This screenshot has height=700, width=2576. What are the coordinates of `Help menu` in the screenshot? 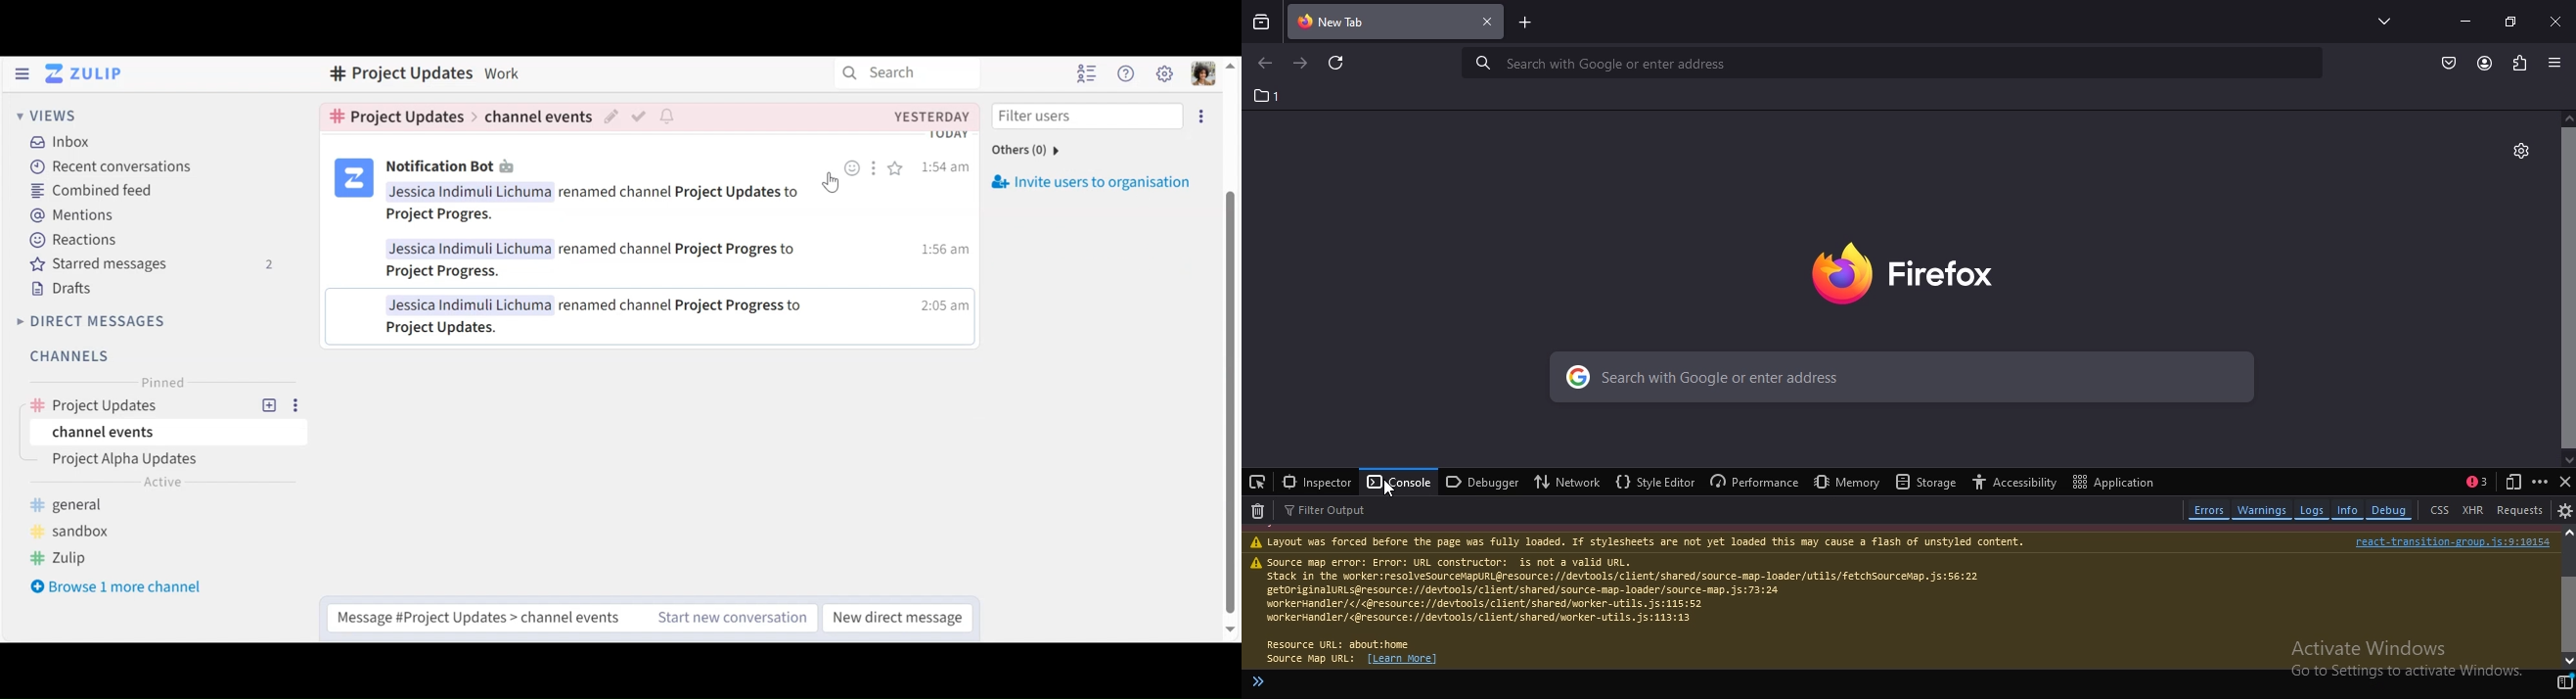 It's located at (1128, 75).